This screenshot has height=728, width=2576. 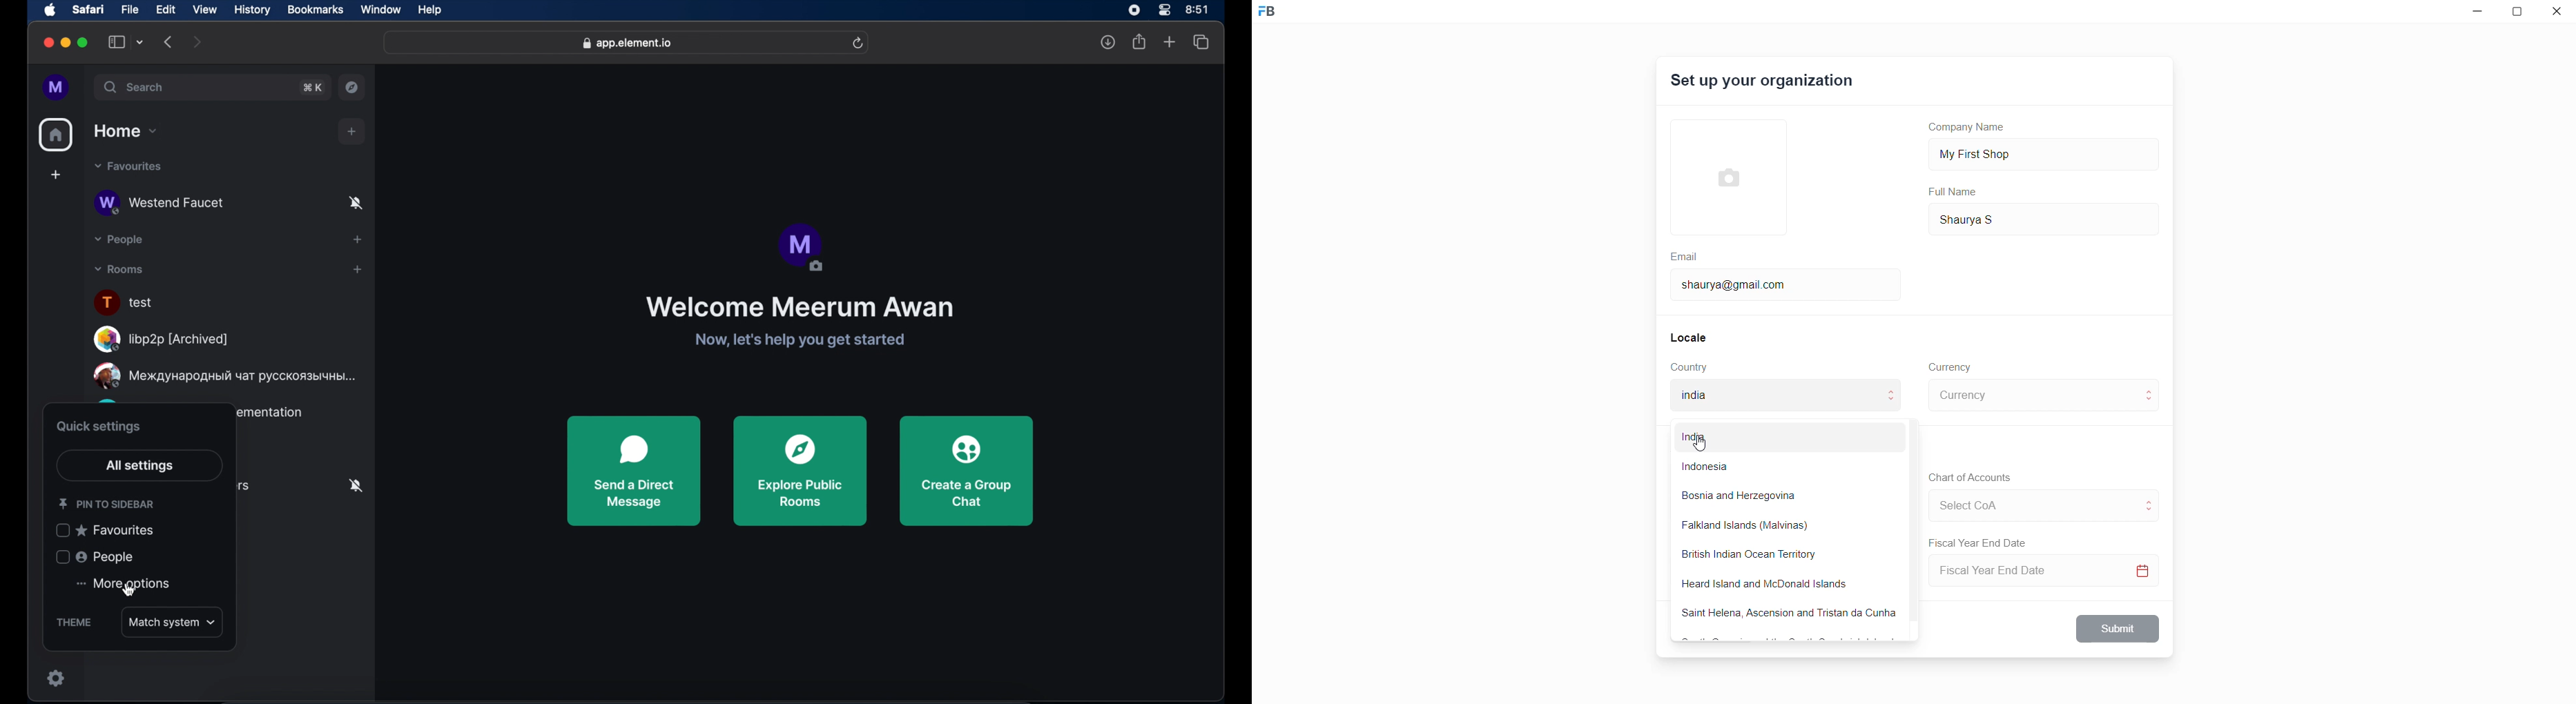 What do you see at coordinates (2521, 14) in the screenshot?
I see `resize ` at bounding box center [2521, 14].